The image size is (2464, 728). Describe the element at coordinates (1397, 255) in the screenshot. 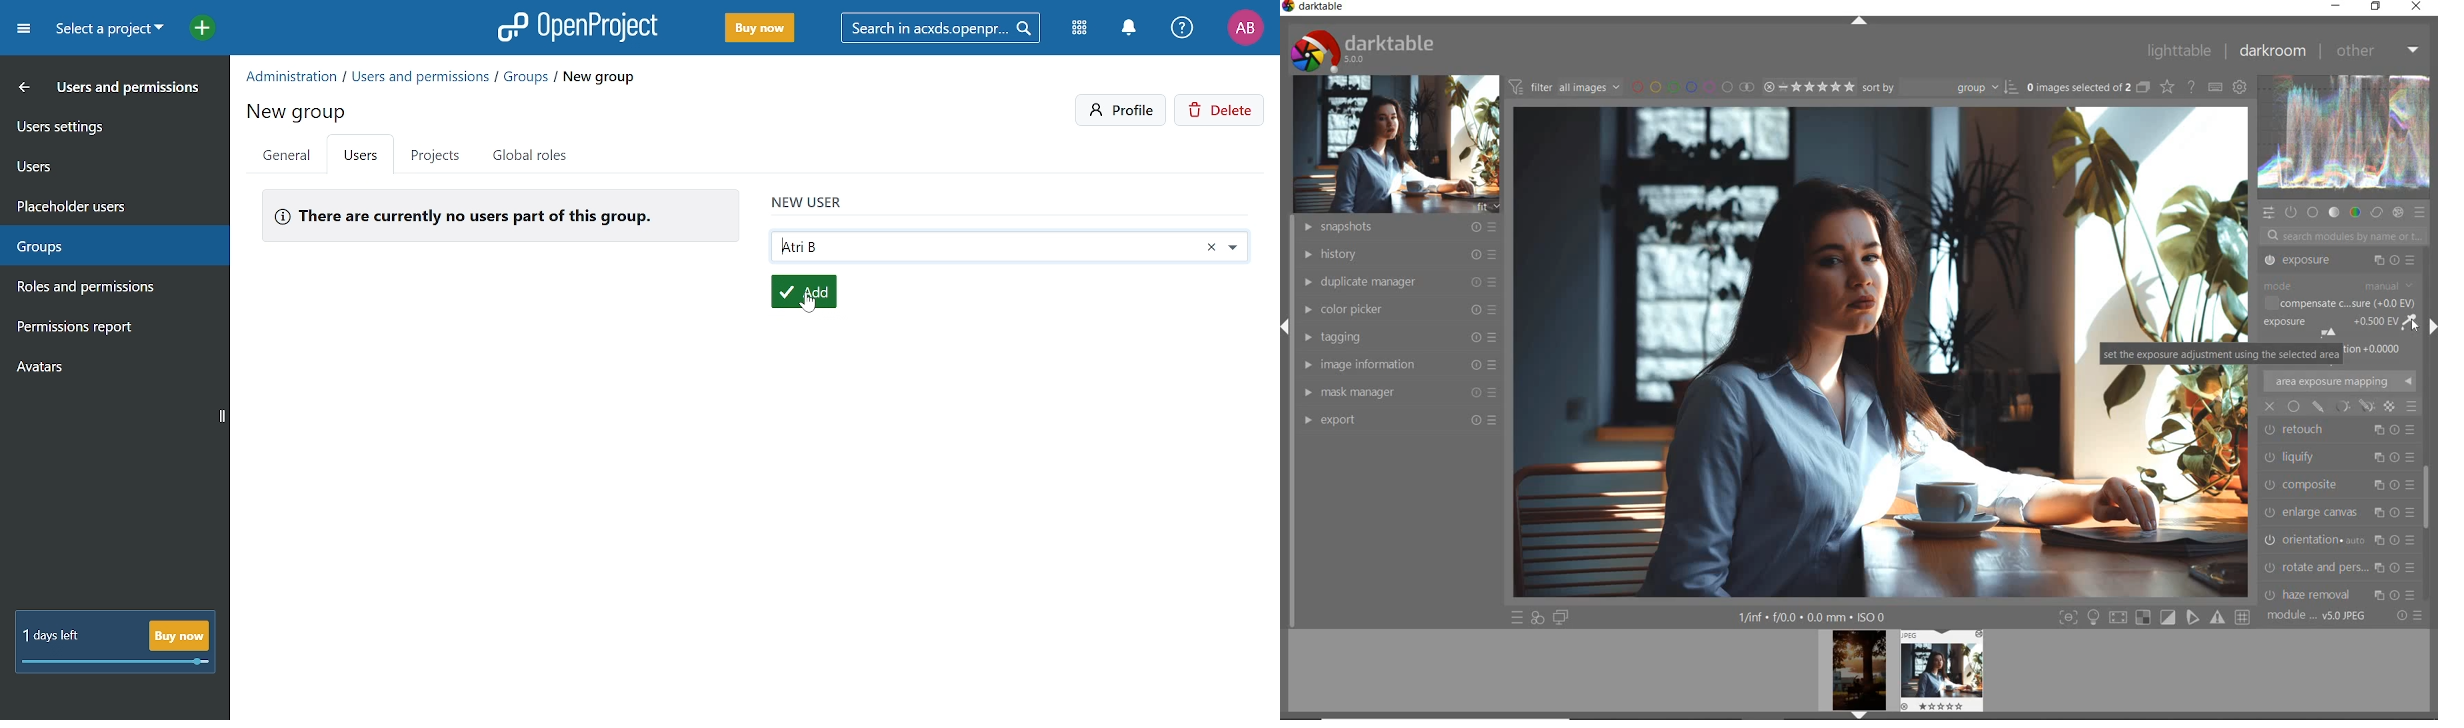

I see `HISTORY` at that location.